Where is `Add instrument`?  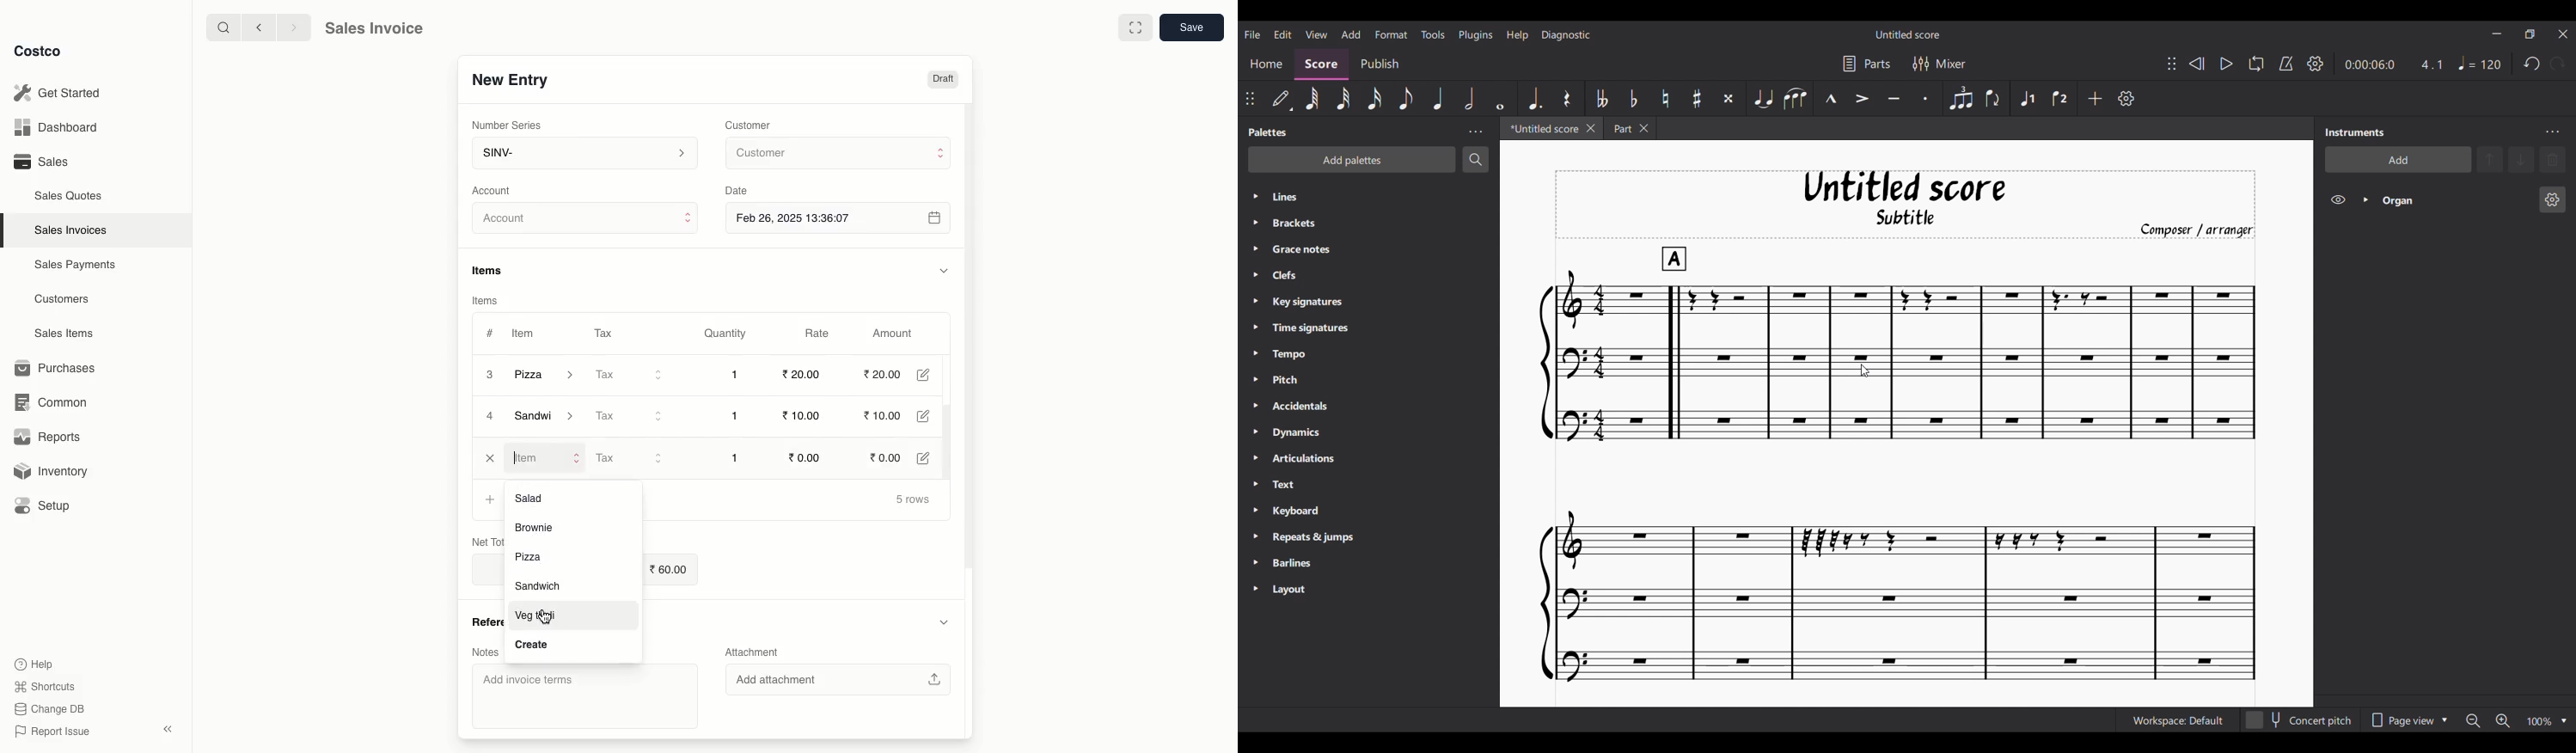
Add instrument is located at coordinates (2398, 160).